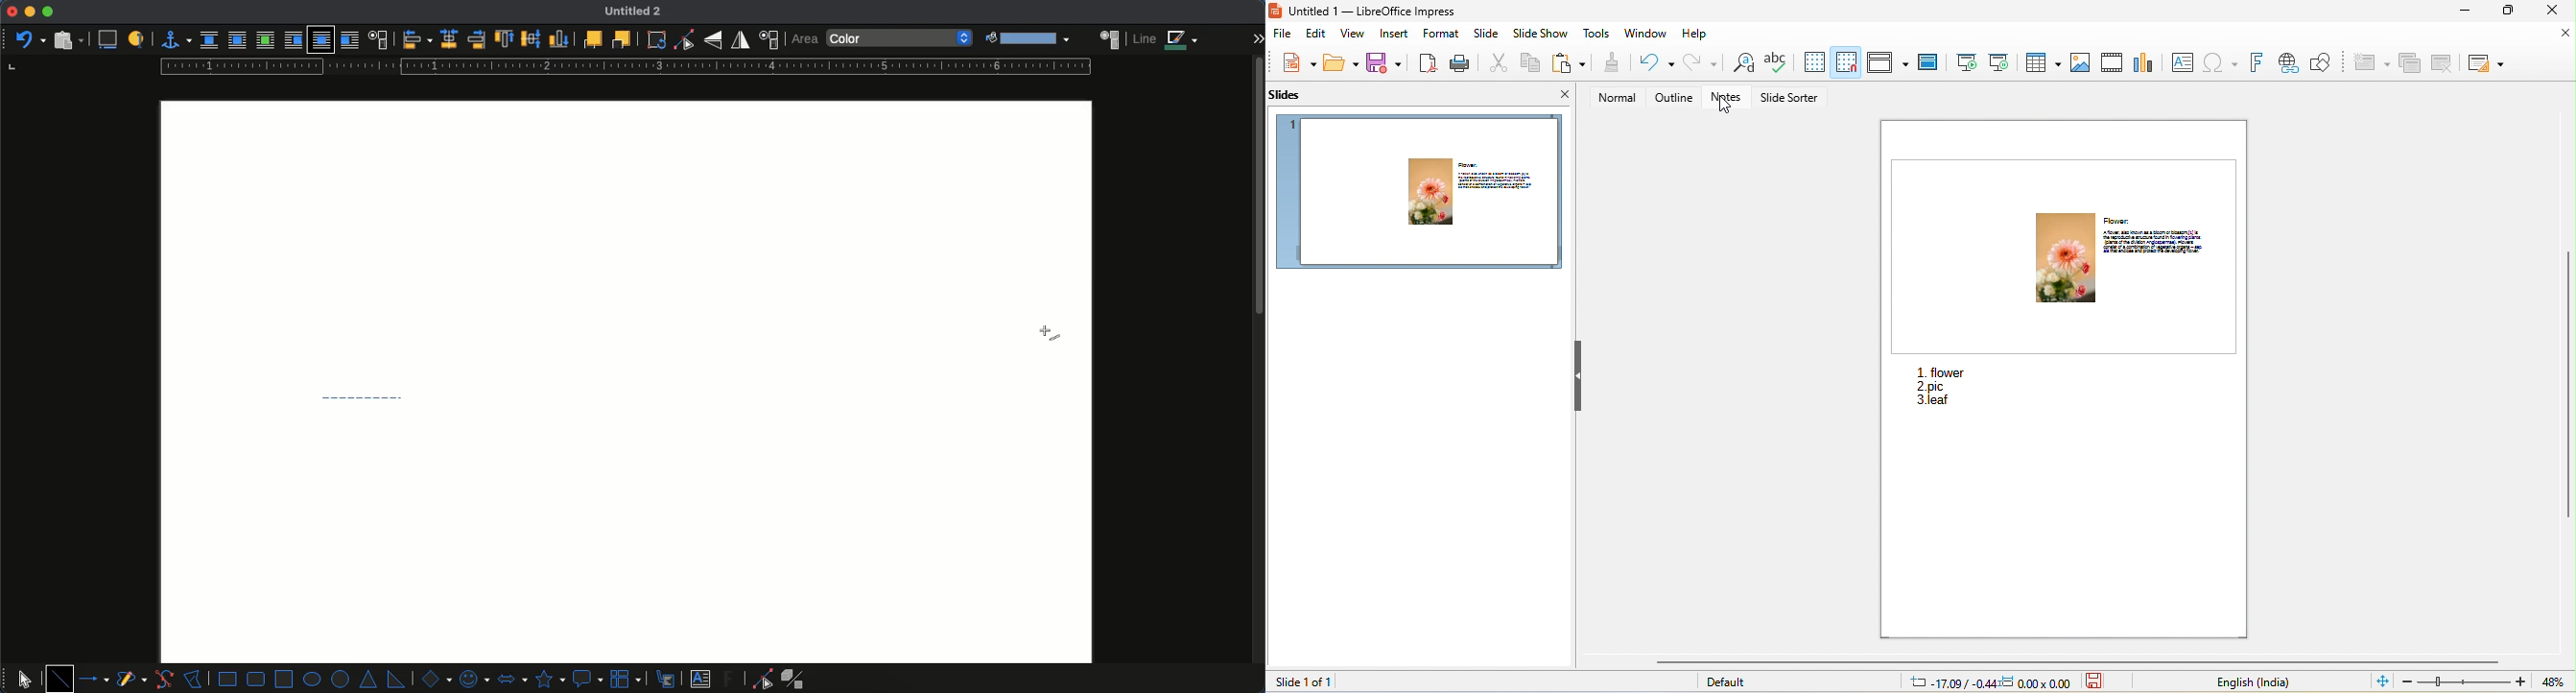 Image resolution: width=2576 pixels, height=700 pixels. What do you see at coordinates (342, 680) in the screenshot?
I see `circle` at bounding box center [342, 680].